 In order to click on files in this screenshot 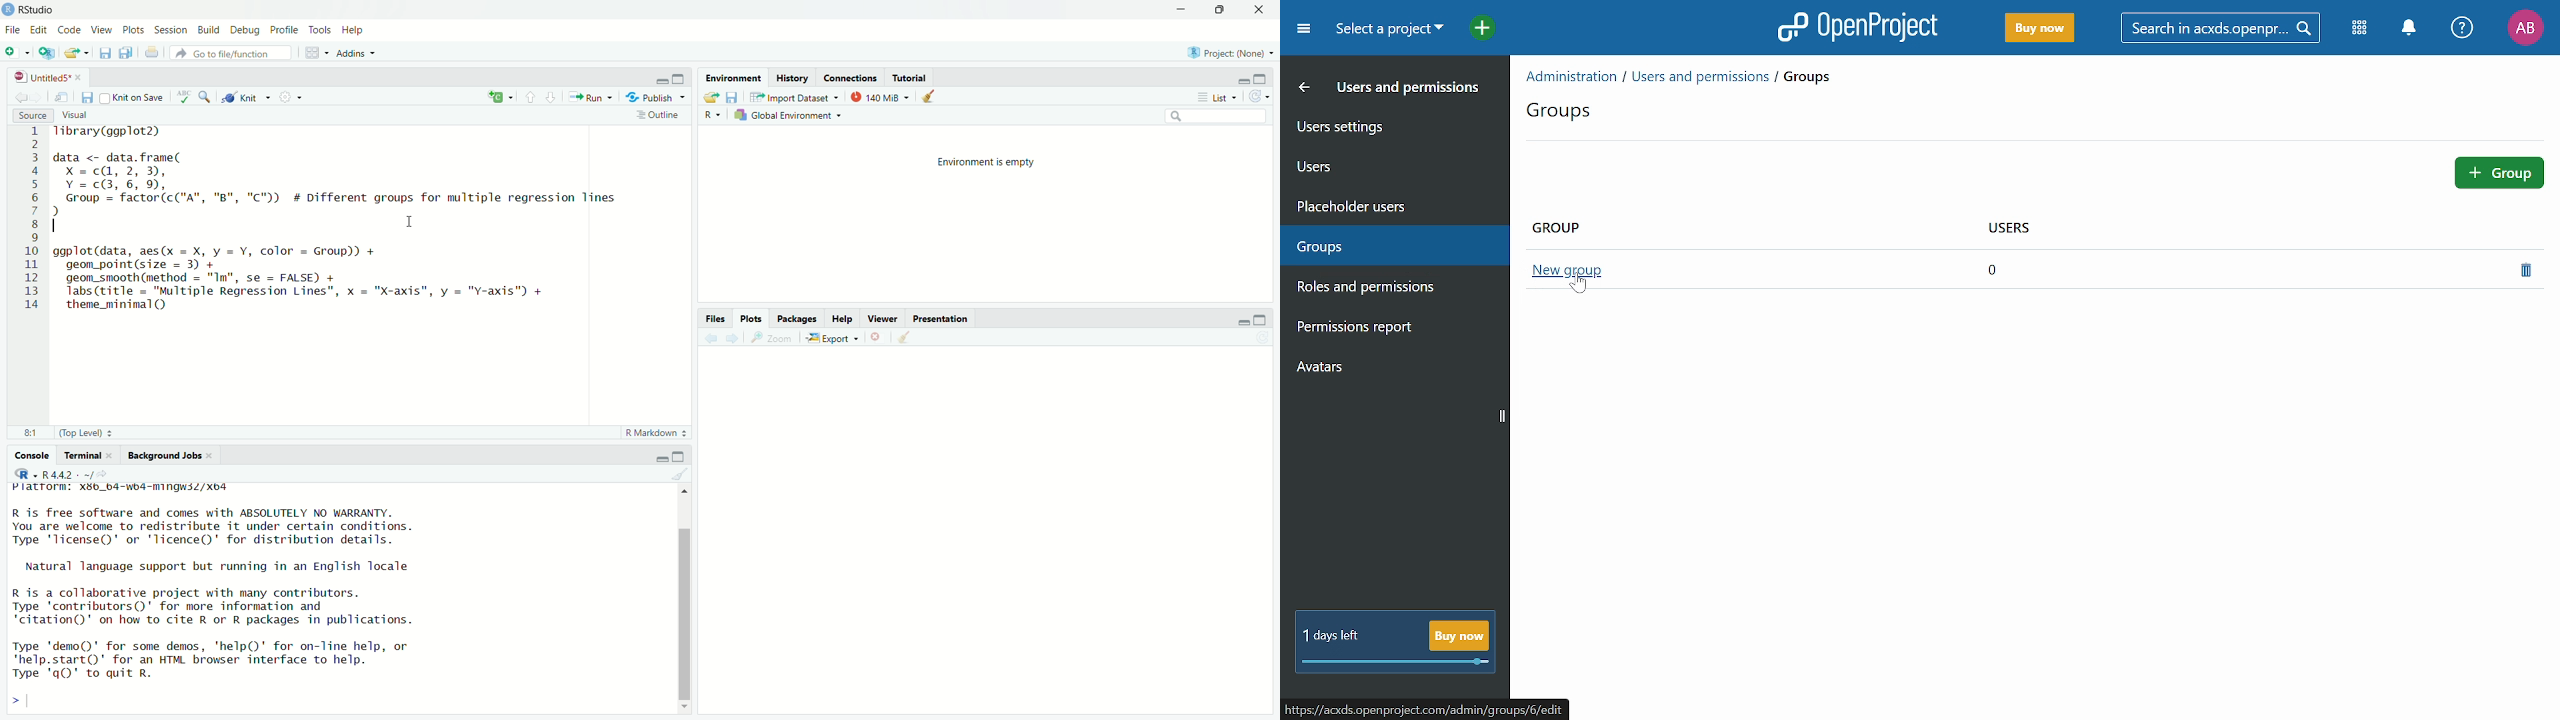, I will do `click(123, 53)`.